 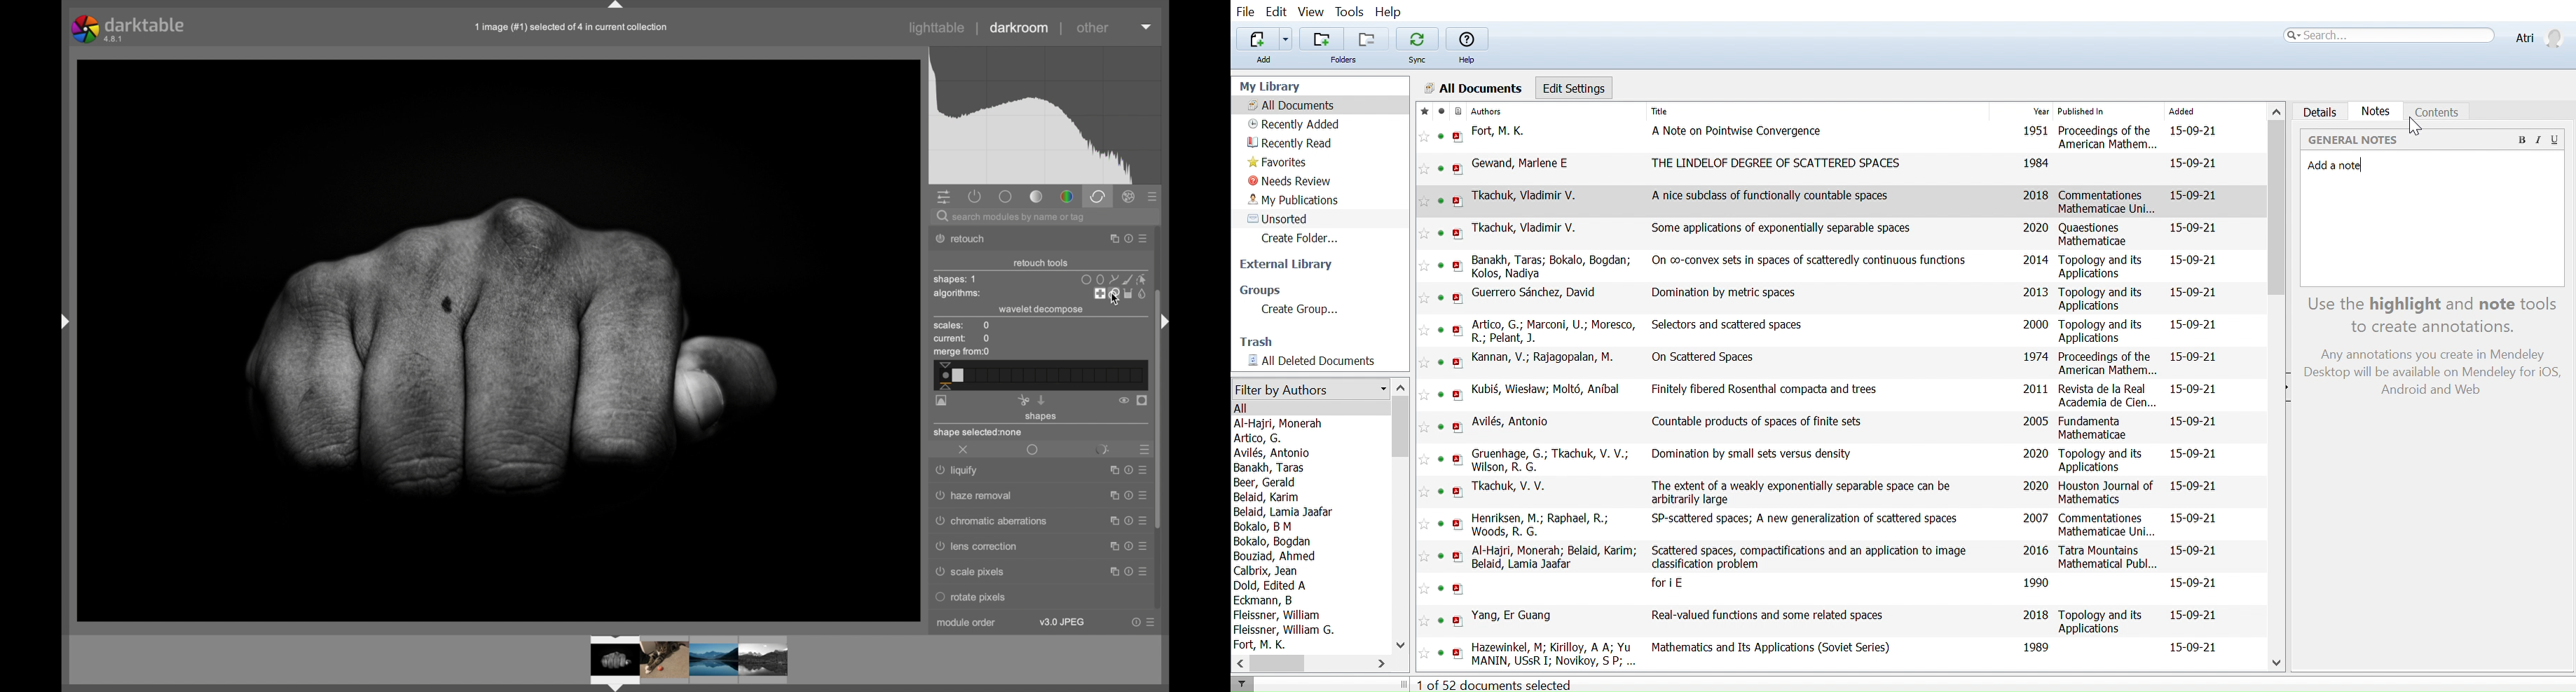 I want to click on External library, so click(x=1287, y=265).